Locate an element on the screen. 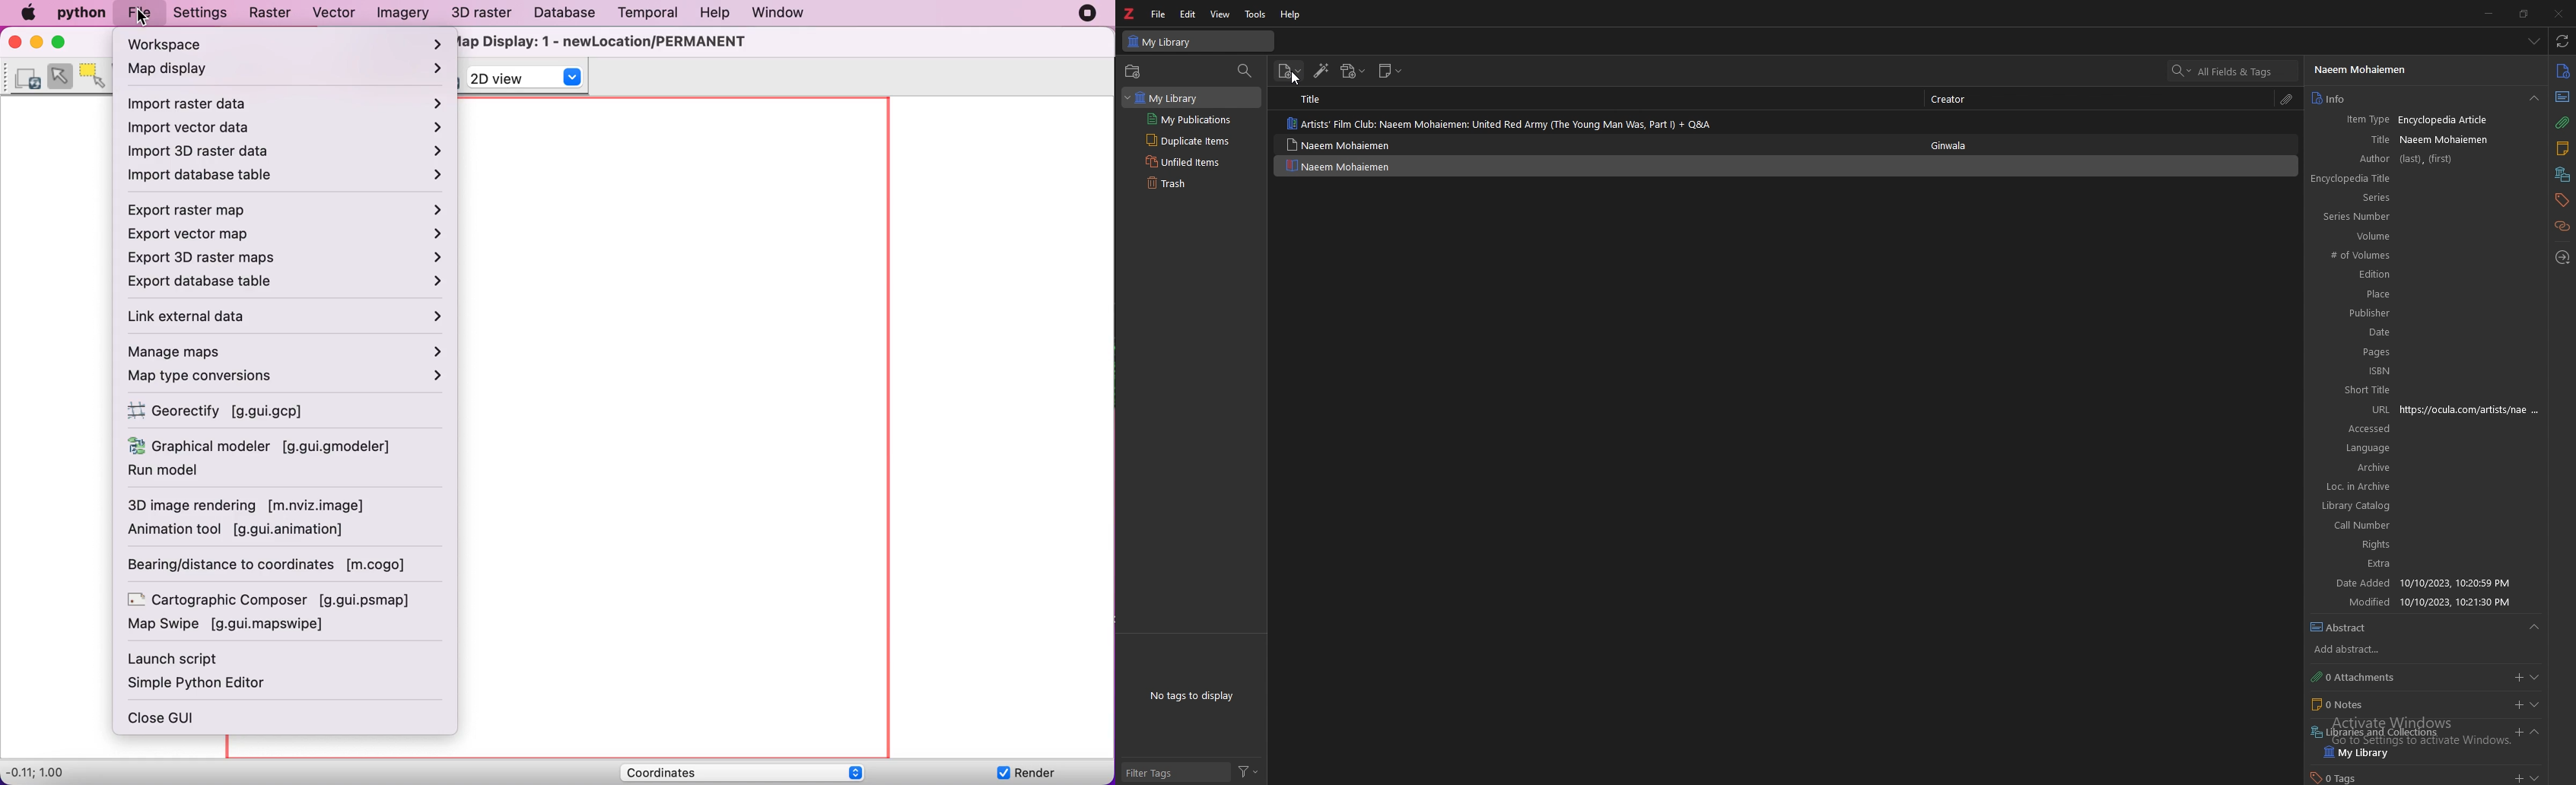 The image size is (2576, 812). drop down is located at coordinates (2534, 100).